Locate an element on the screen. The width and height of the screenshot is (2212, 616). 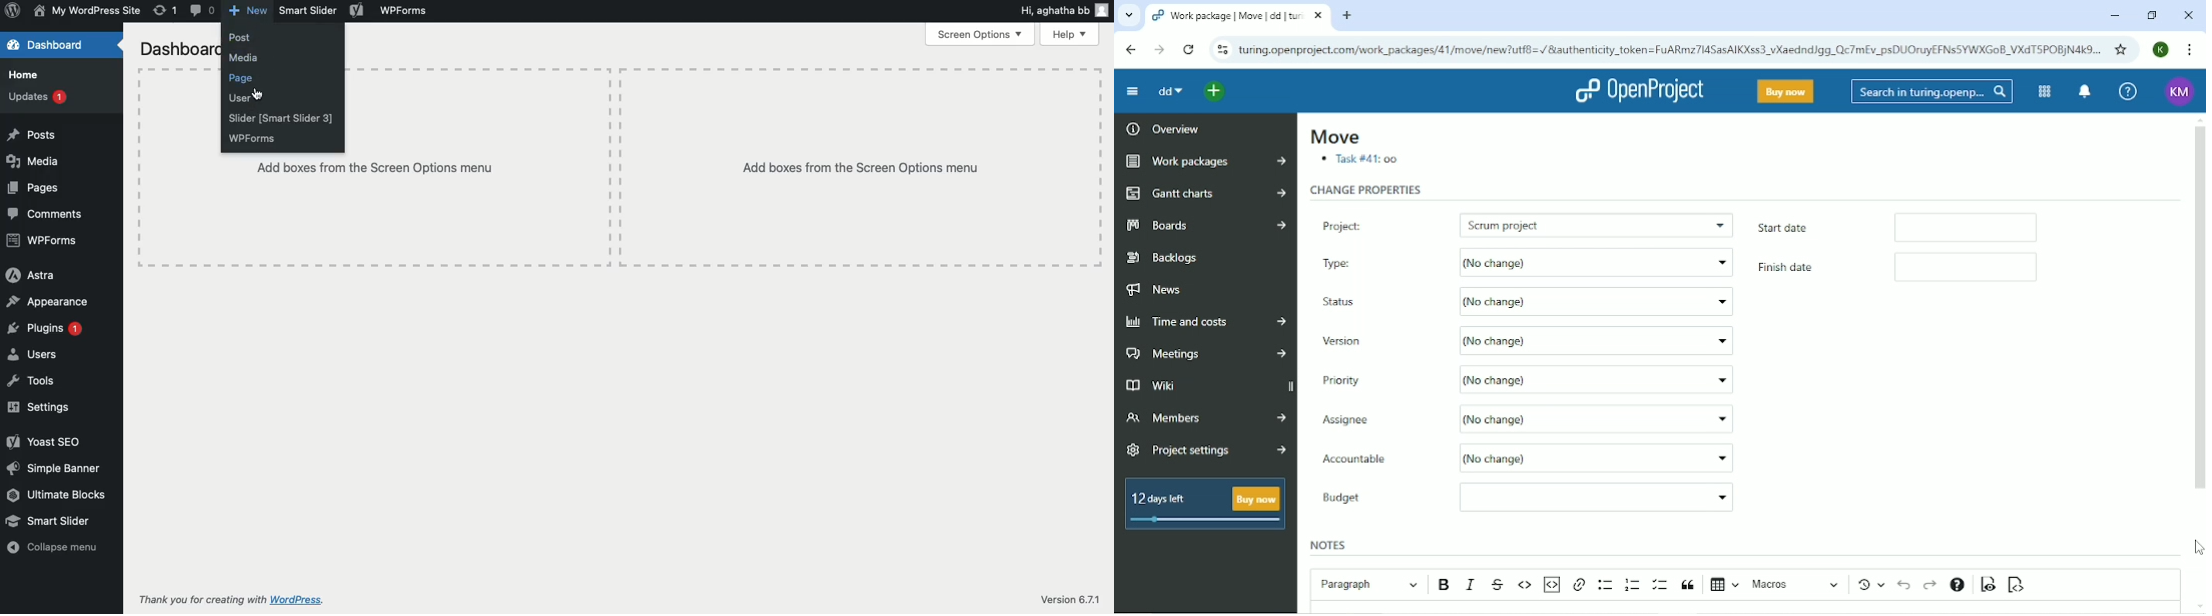
Strikethrough is located at coordinates (1499, 585).